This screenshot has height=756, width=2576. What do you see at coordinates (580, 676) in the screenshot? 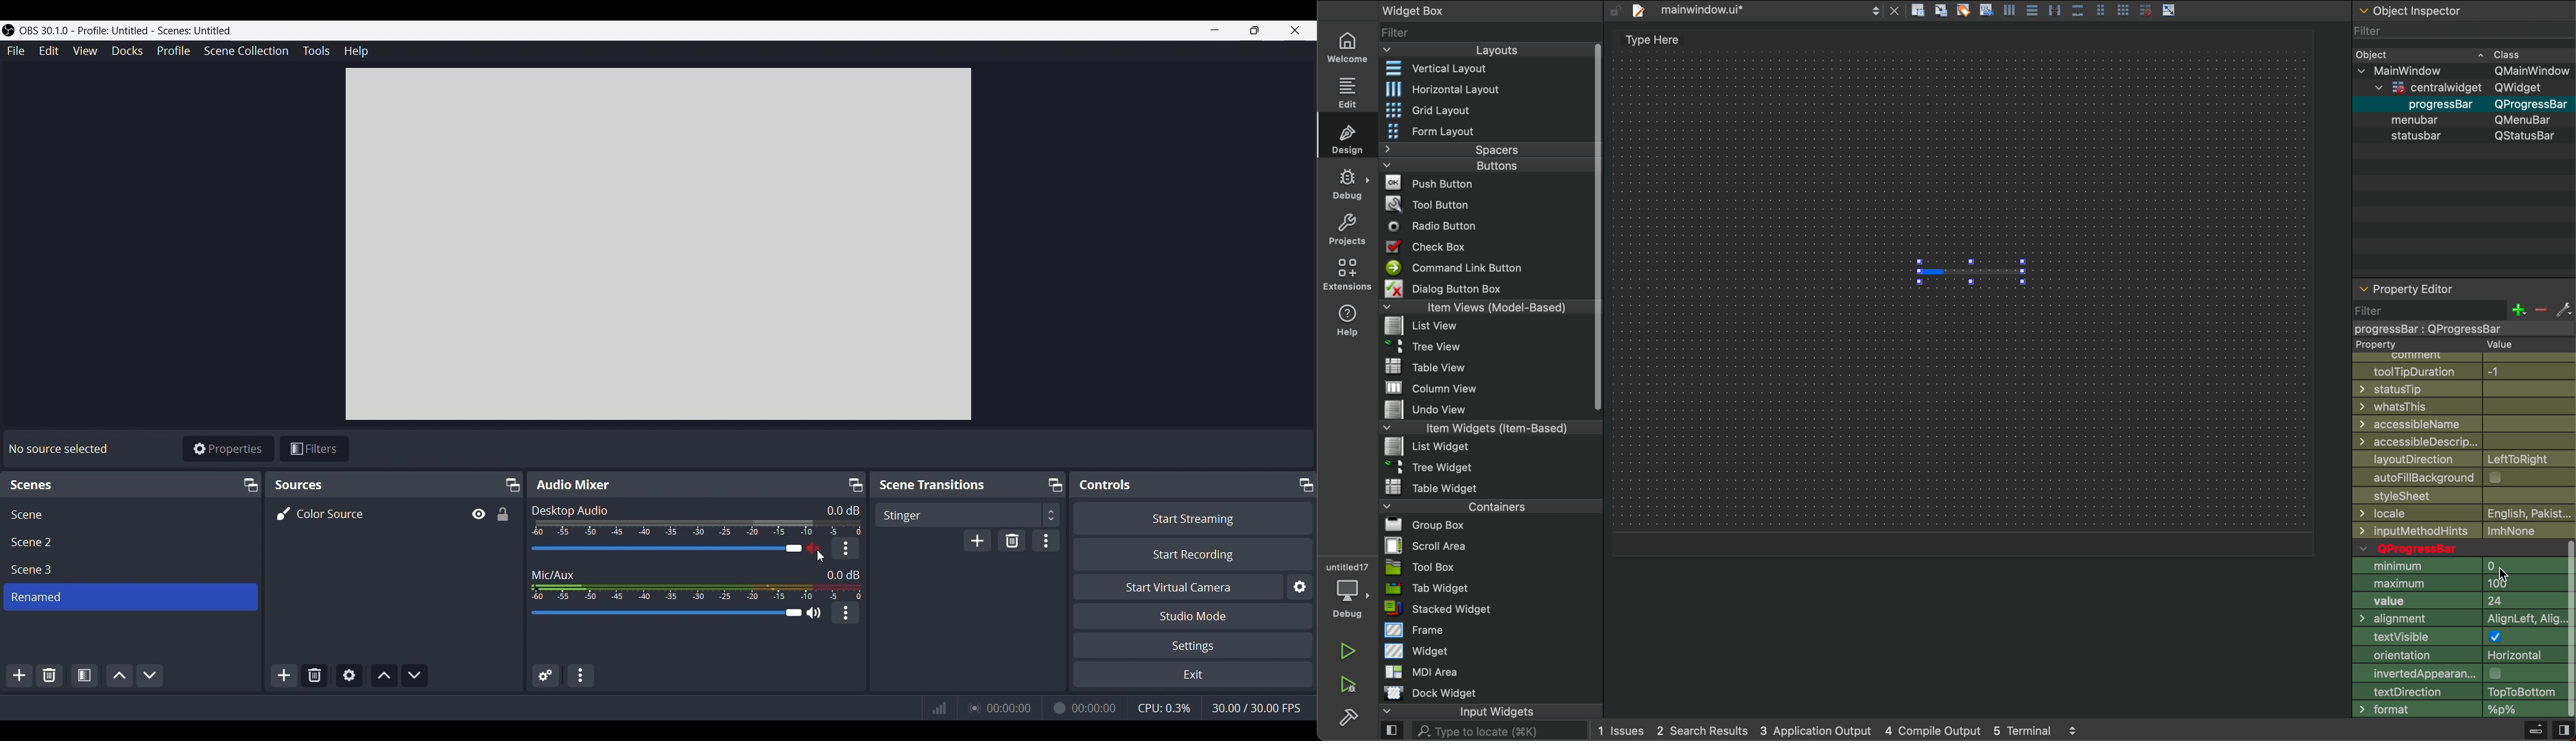
I see `Audio mixer menu` at bounding box center [580, 676].